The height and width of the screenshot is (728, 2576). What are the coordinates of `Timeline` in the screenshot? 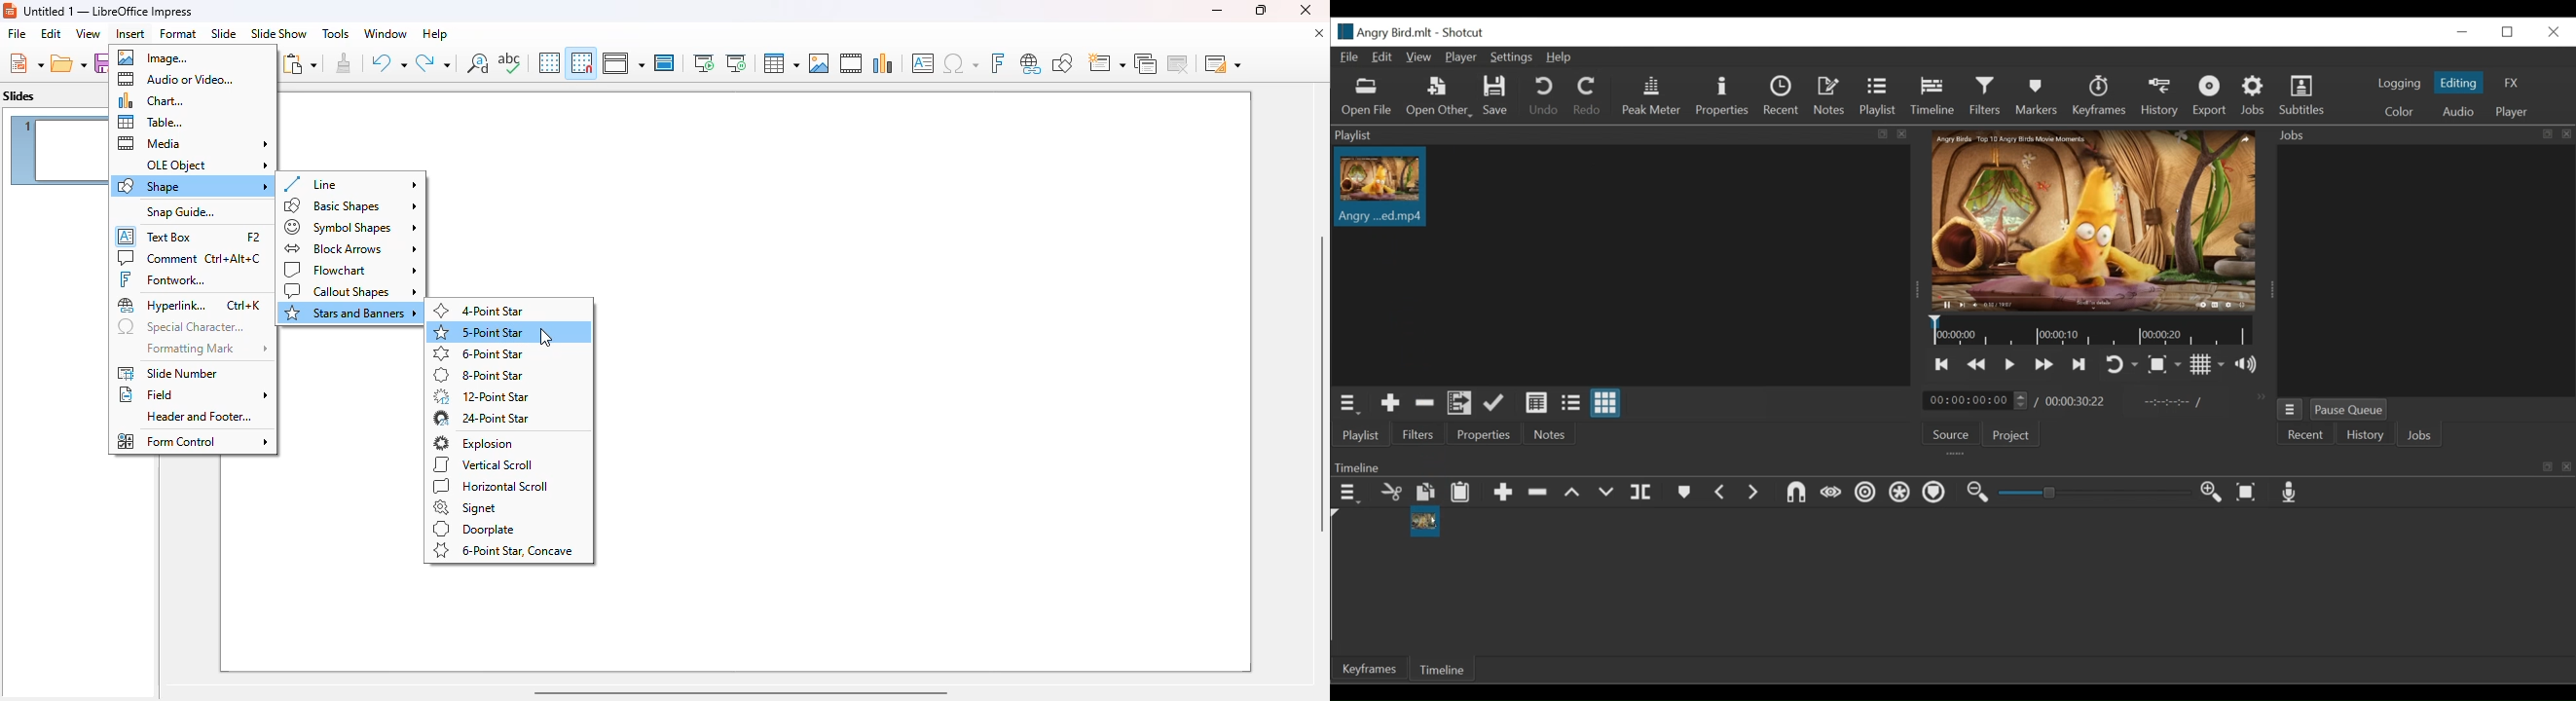 It's located at (1445, 668).